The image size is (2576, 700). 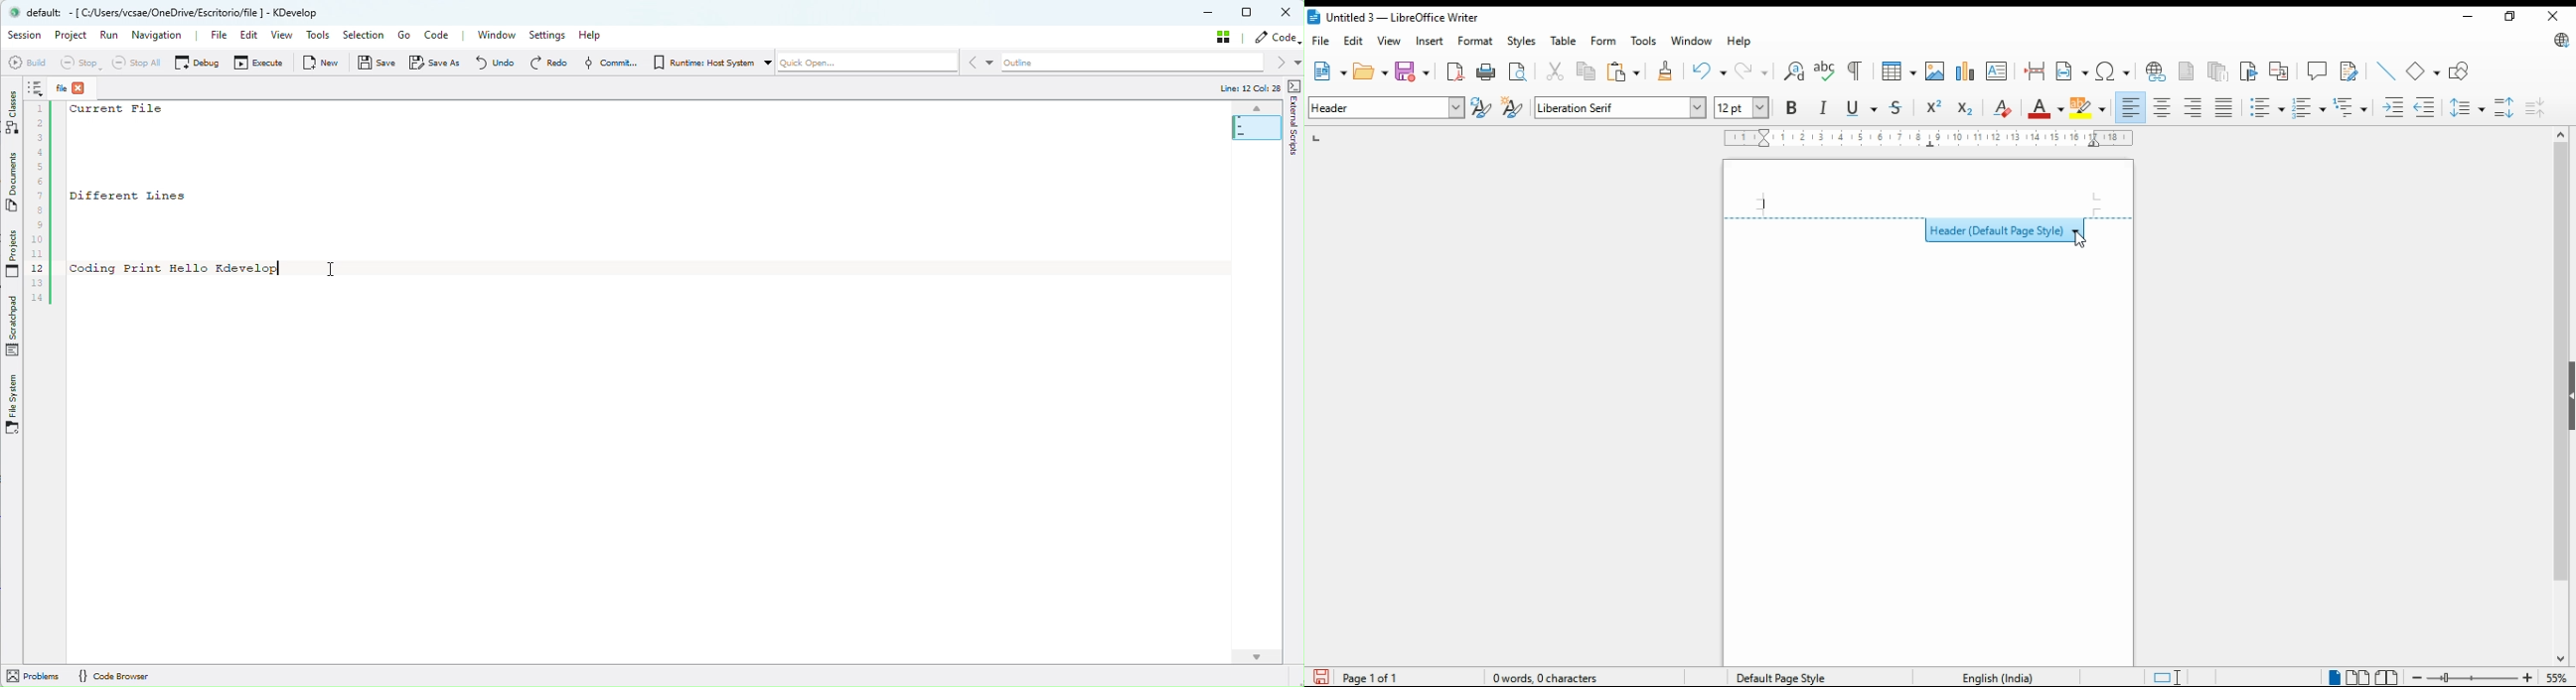 What do you see at coordinates (1862, 108) in the screenshot?
I see `underline` at bounding box center [1862, 108].